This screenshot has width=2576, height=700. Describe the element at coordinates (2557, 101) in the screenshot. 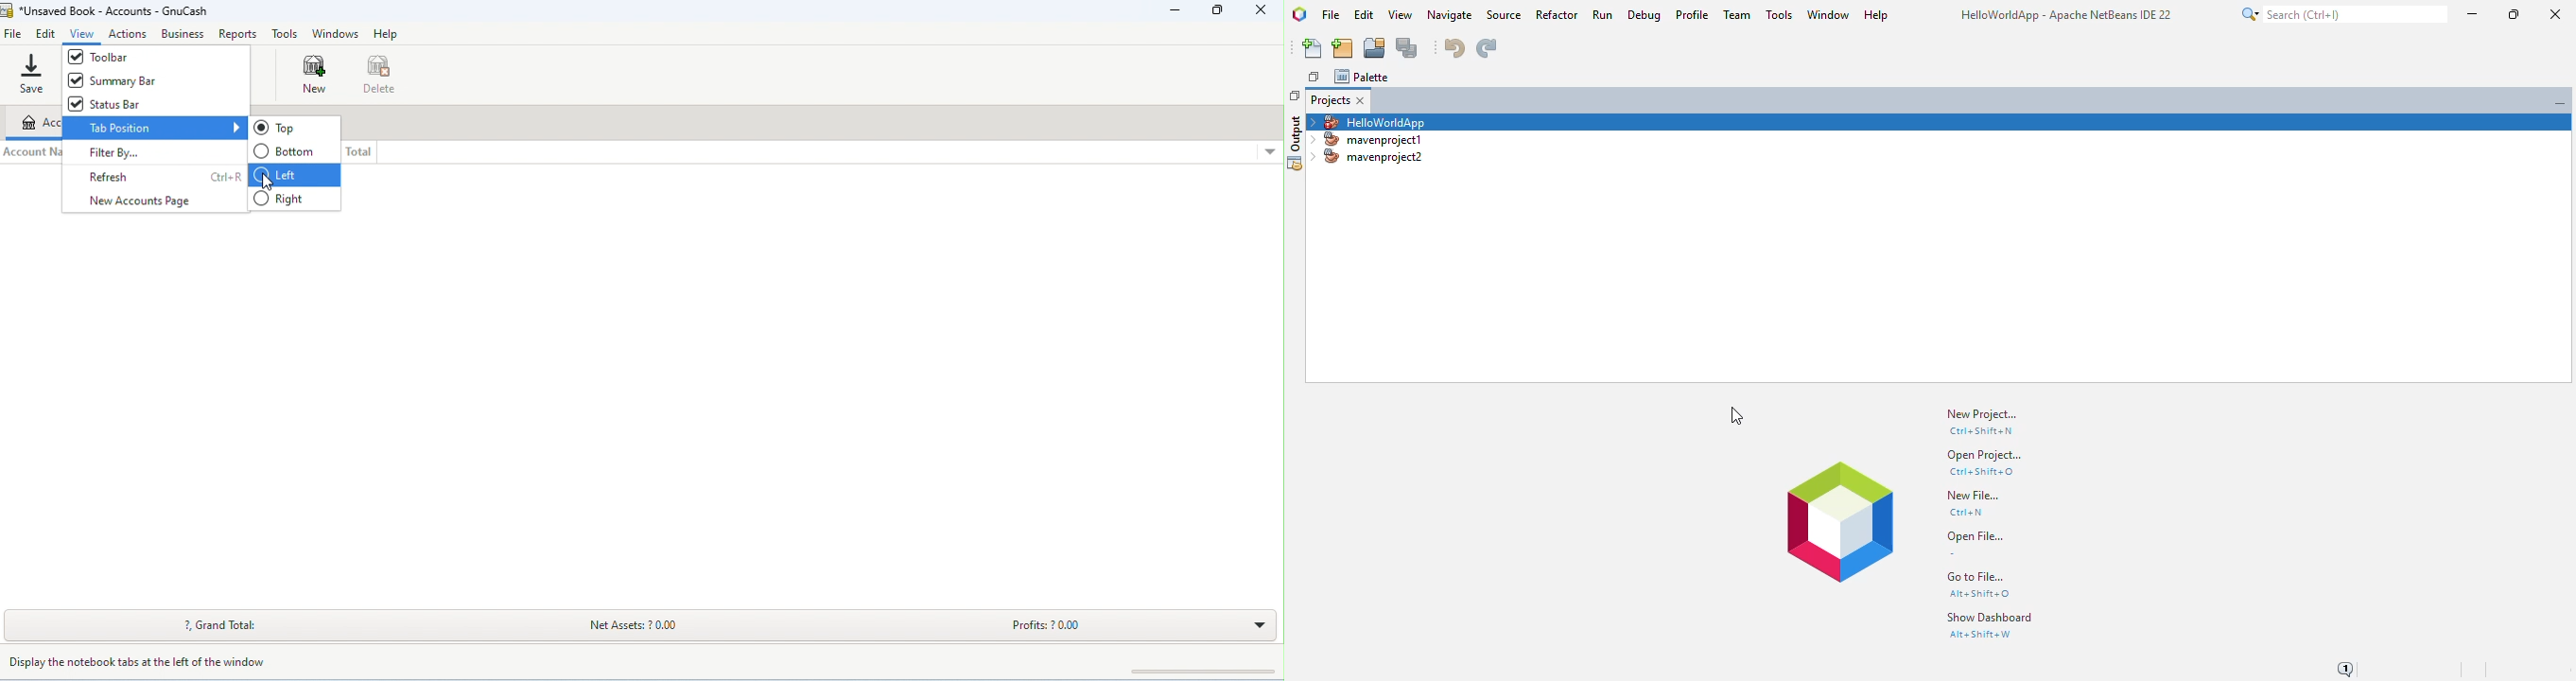

I see `minimize window group` at that location.